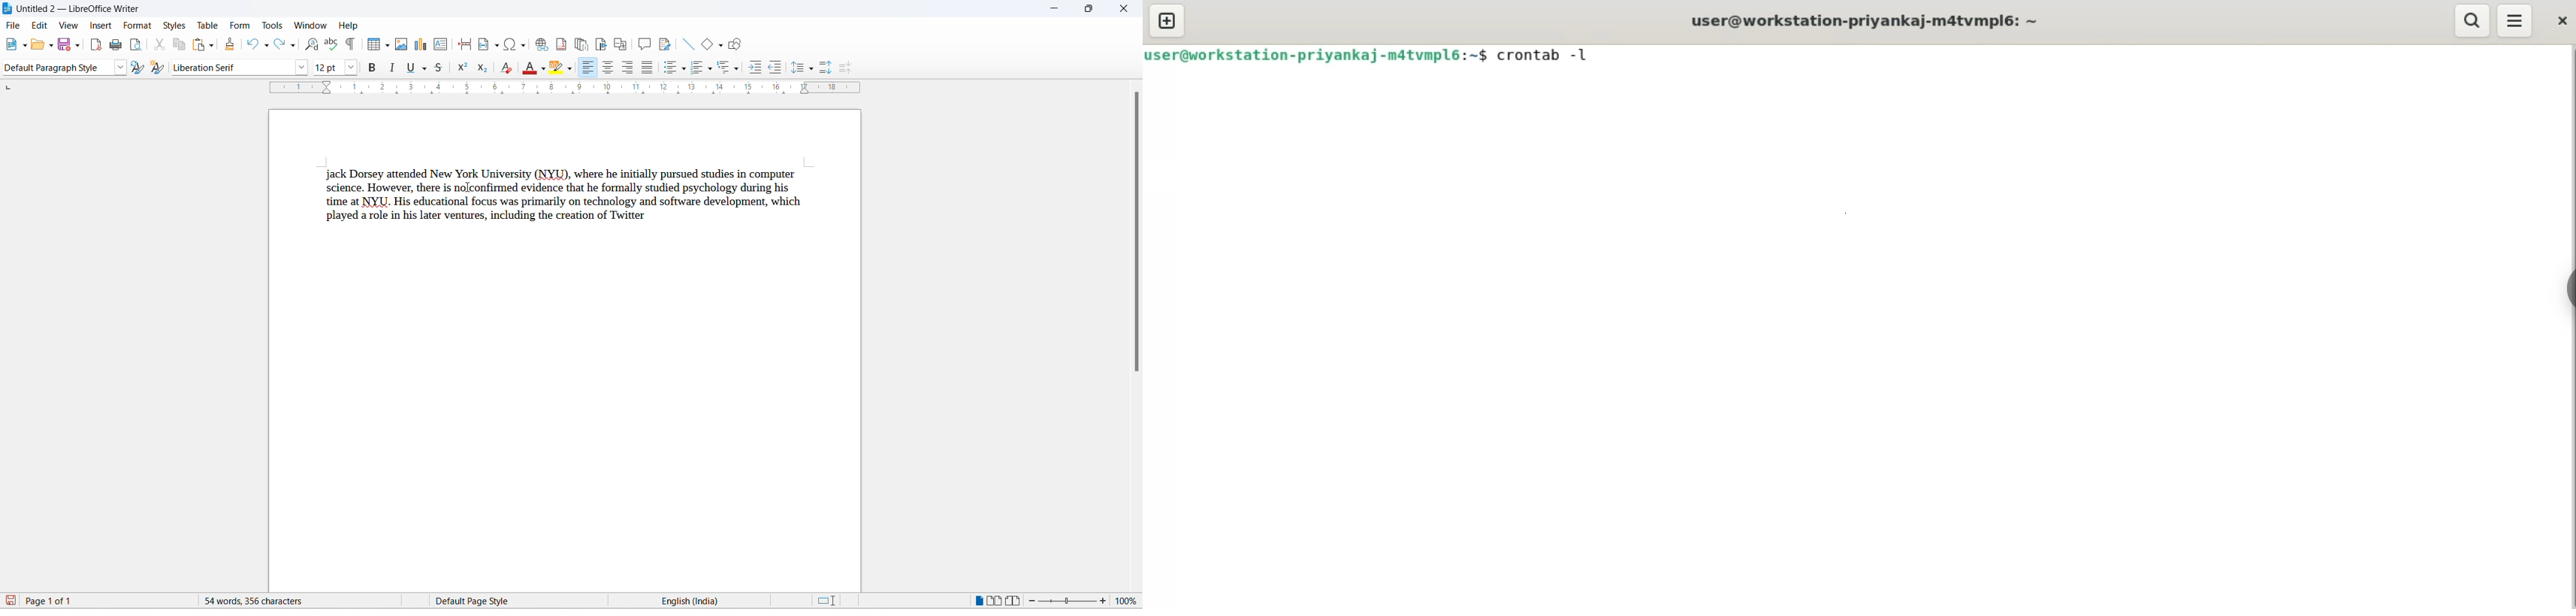 The image size is (2576, 616). Describe the element at coordinates (1137, 240) in the screenshot. I see `vertical scroll bar` at that location.